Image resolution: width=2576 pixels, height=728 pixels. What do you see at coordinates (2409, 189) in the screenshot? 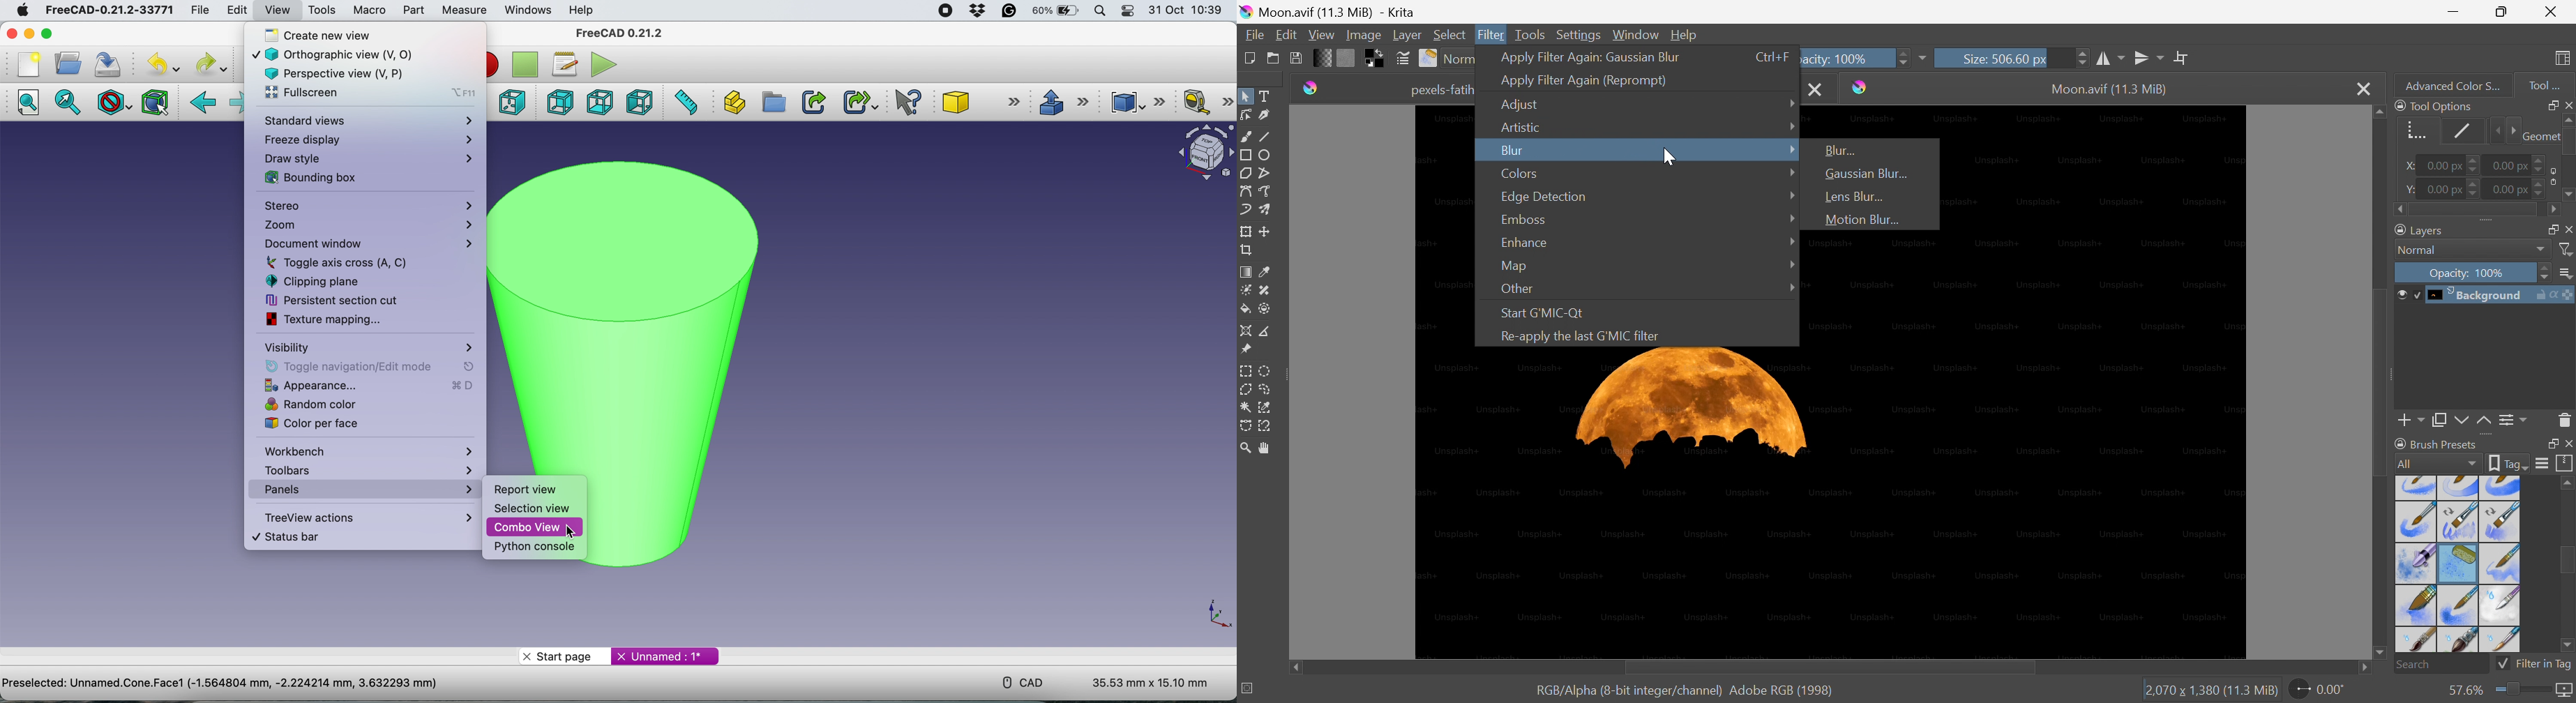
I see `y:` at bounding box center [2409, 189].